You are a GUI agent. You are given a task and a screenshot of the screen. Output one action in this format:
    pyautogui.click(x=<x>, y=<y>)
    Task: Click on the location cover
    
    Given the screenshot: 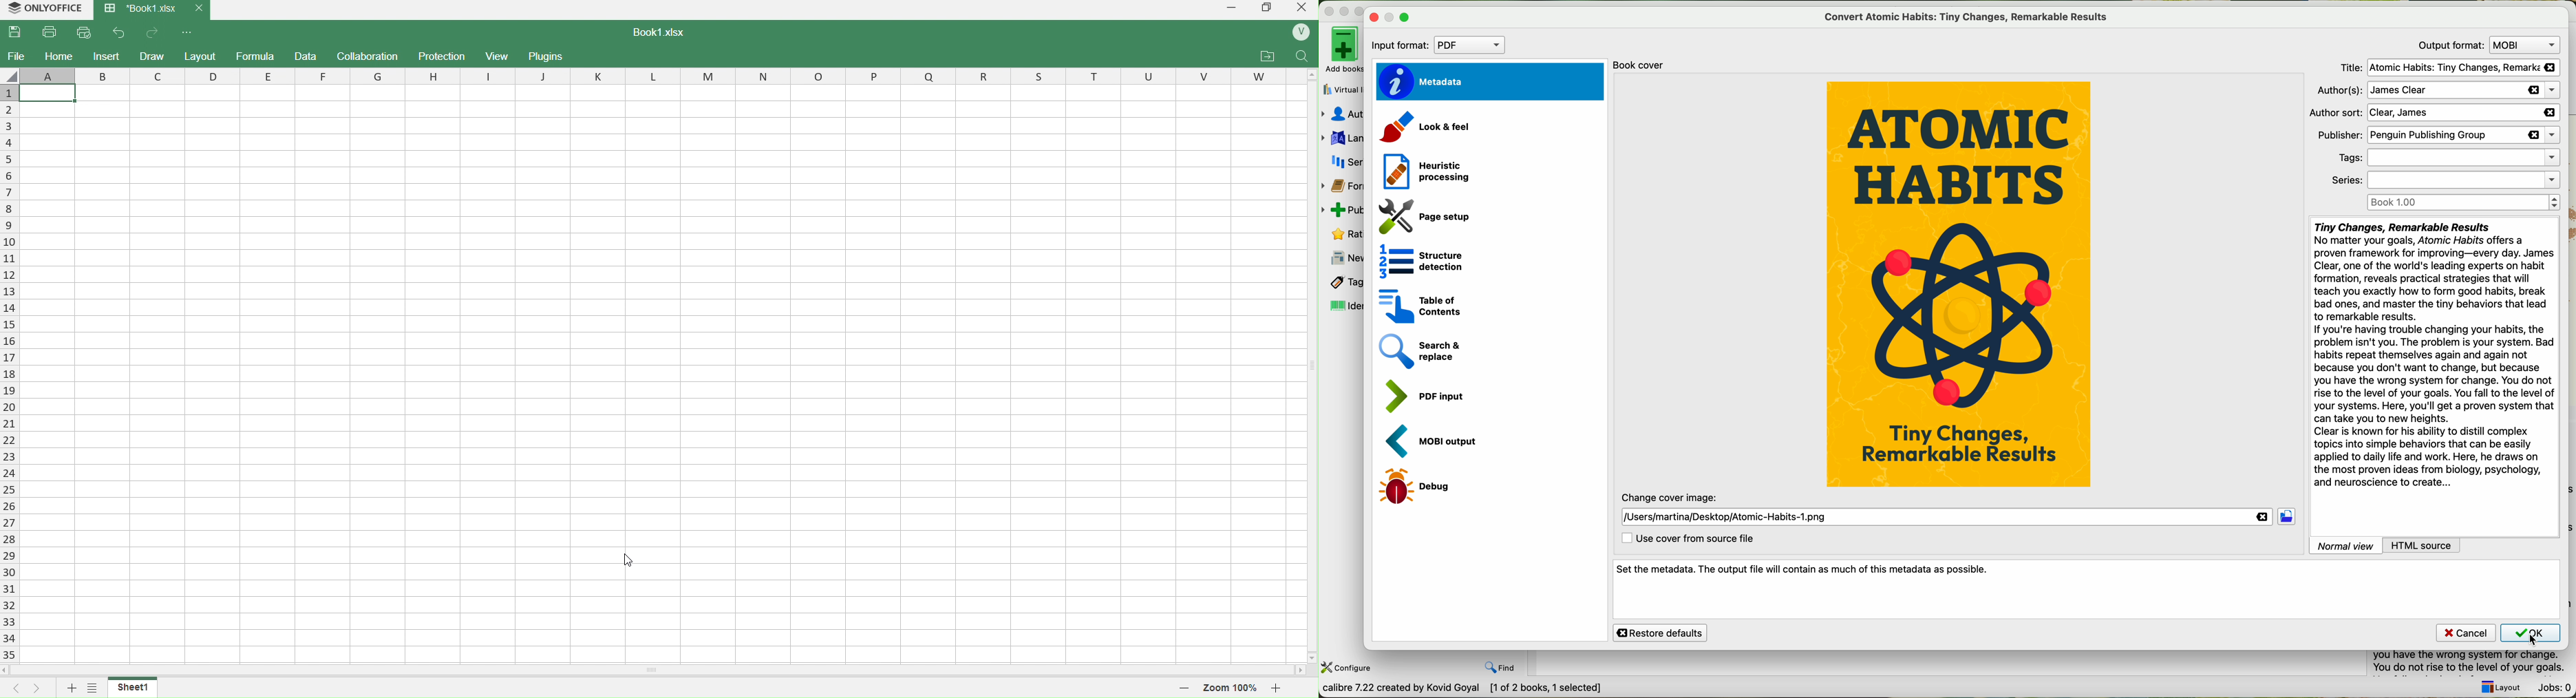 What is the action you would take?
    pyautogui.click(x=1727, y=516)
    